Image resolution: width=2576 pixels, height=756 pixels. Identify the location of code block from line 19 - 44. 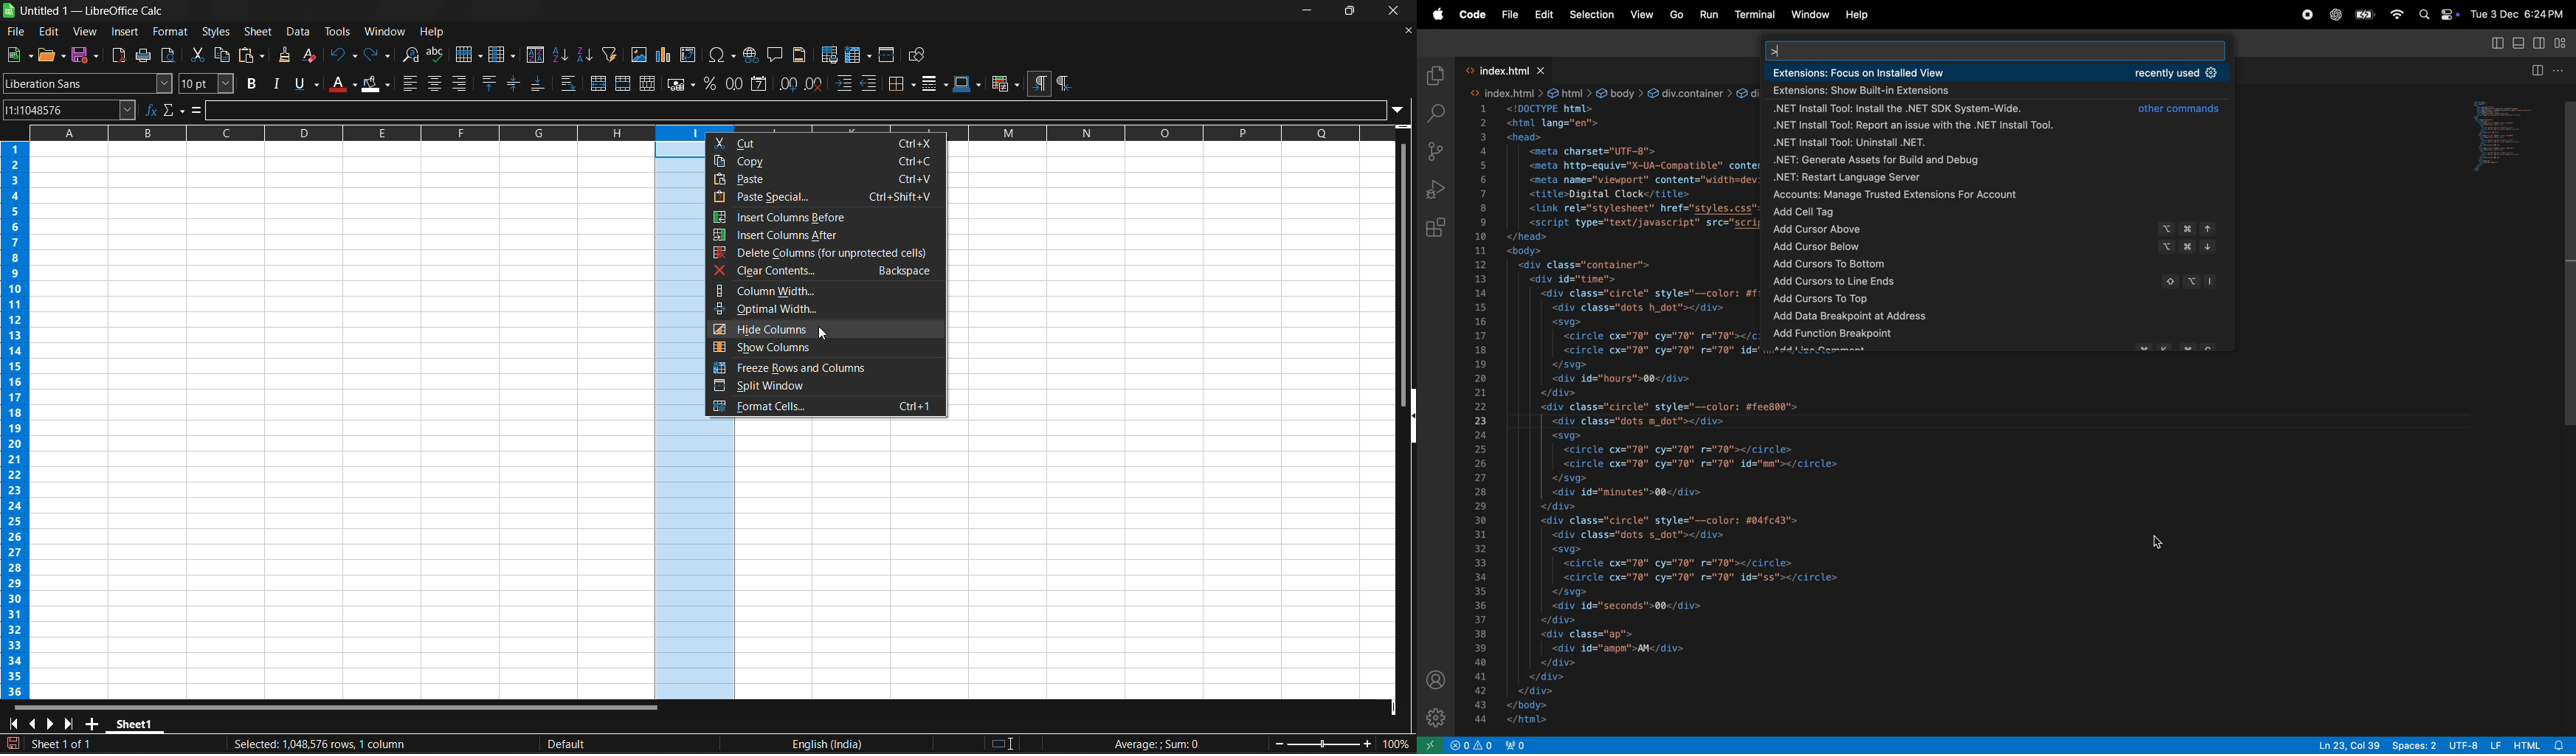
(1742, 541).